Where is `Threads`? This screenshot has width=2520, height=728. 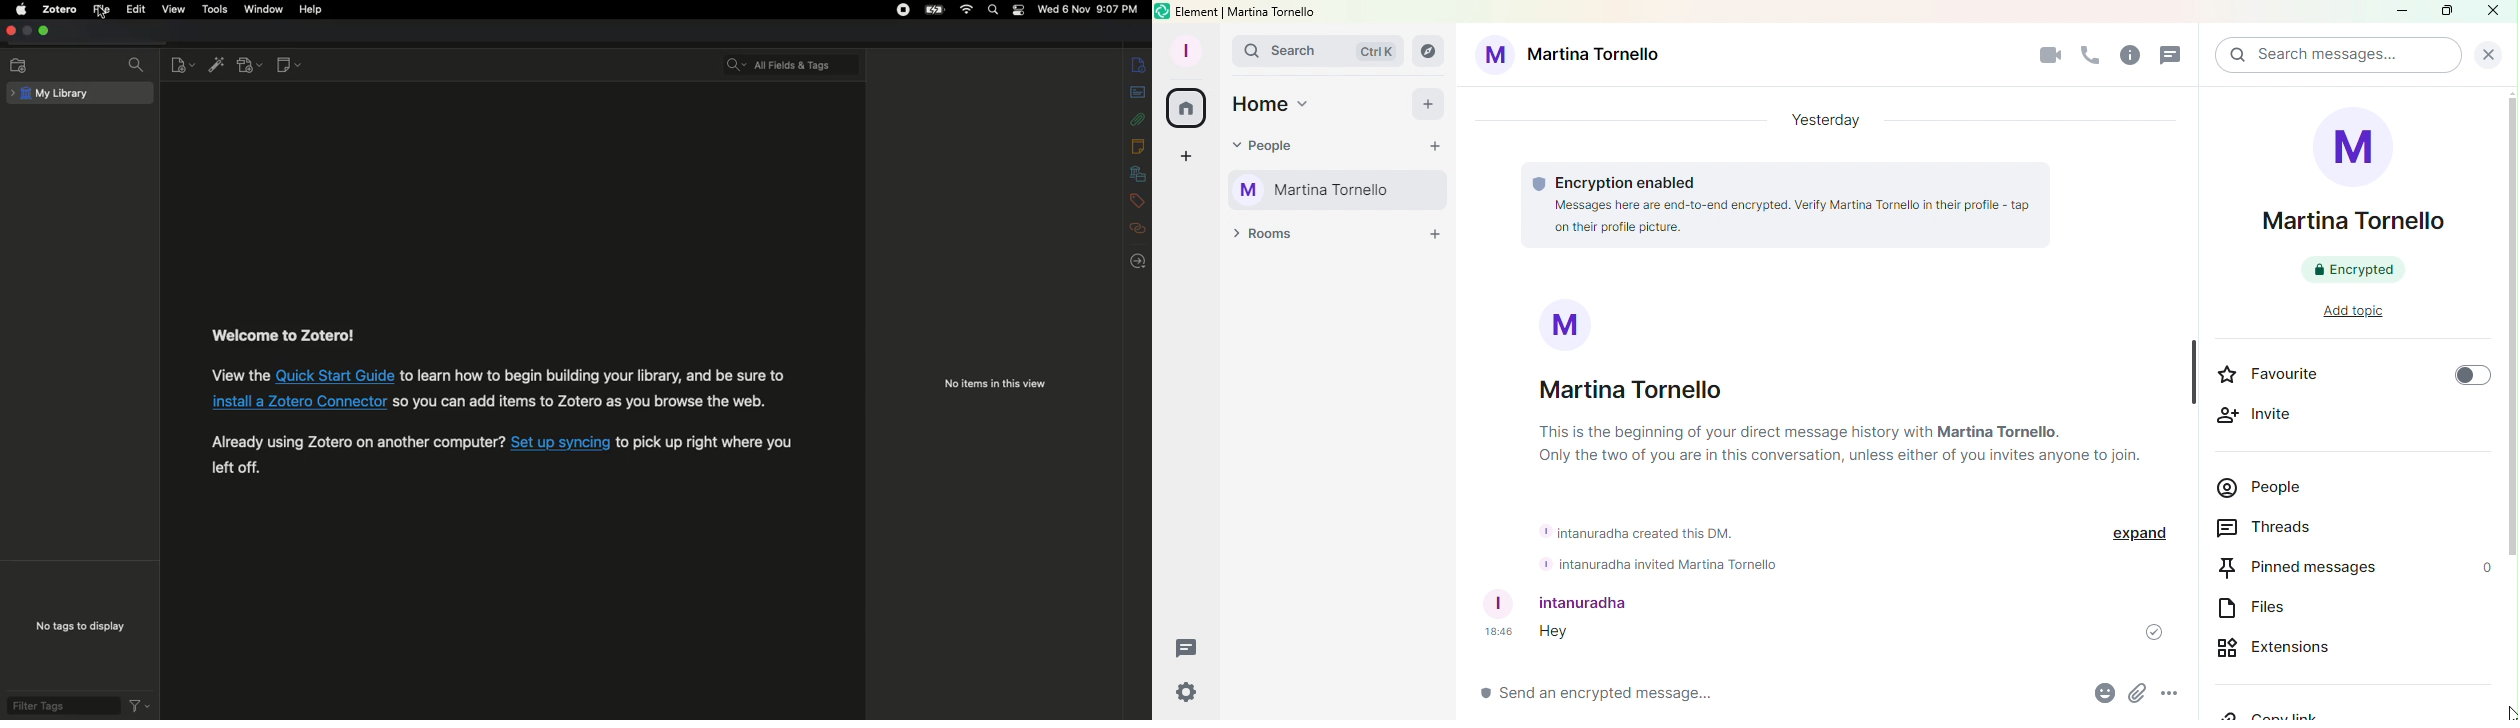
Threads is located at coordinates (1191, 644).